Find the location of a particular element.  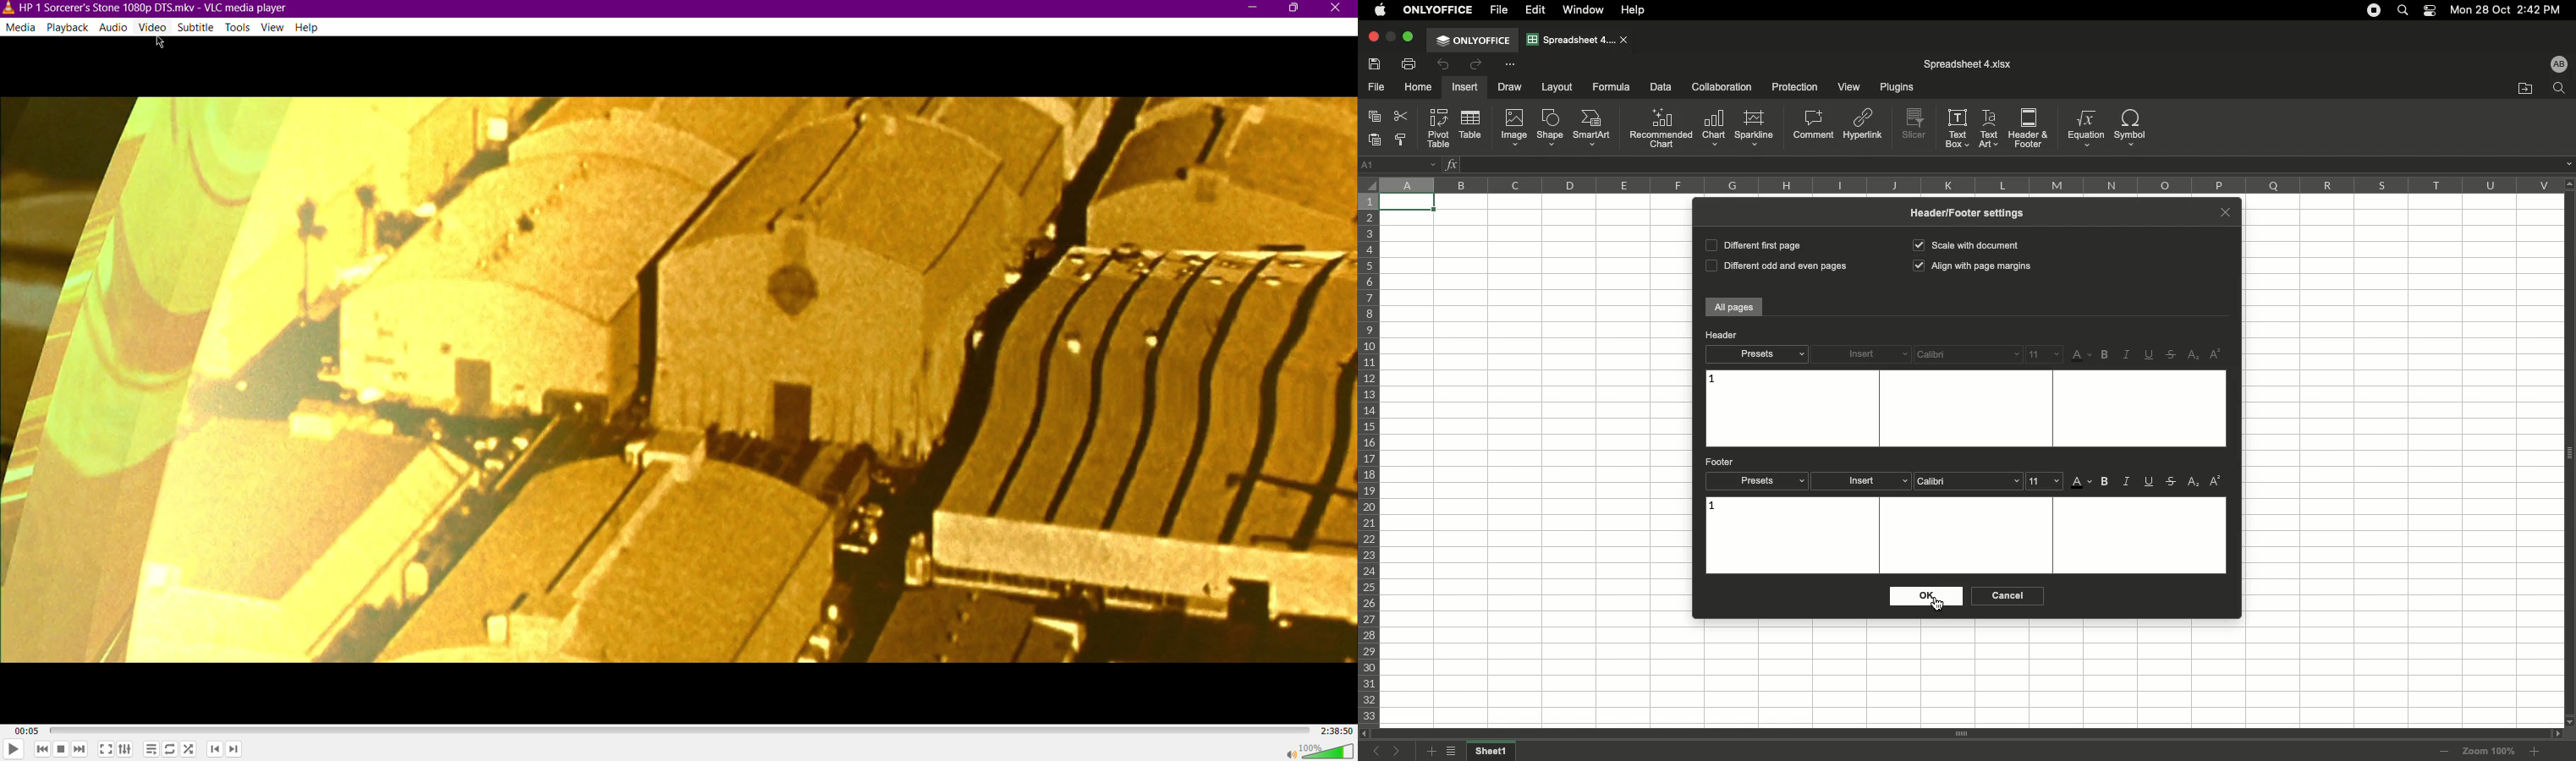

SmartArt is located at coordinates (1594, 129).